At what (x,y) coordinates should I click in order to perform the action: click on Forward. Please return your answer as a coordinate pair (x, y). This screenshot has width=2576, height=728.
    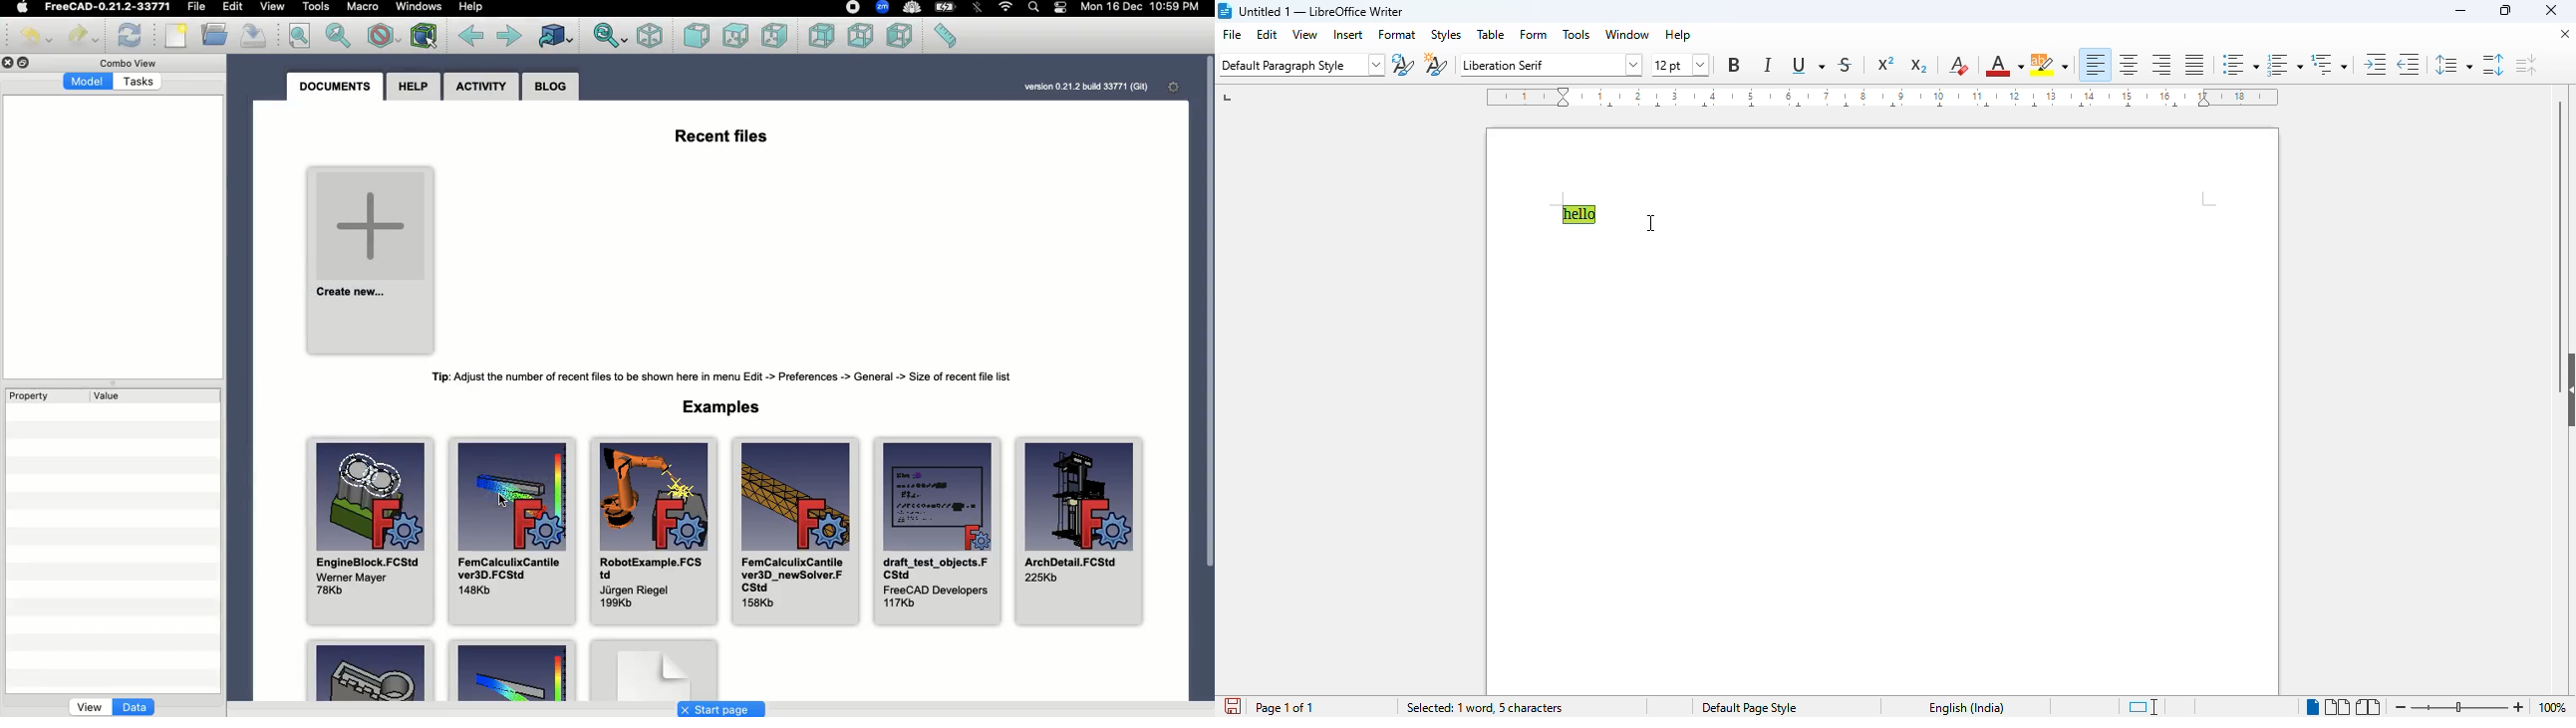
    Looking at the image, I should click on (511, 36).